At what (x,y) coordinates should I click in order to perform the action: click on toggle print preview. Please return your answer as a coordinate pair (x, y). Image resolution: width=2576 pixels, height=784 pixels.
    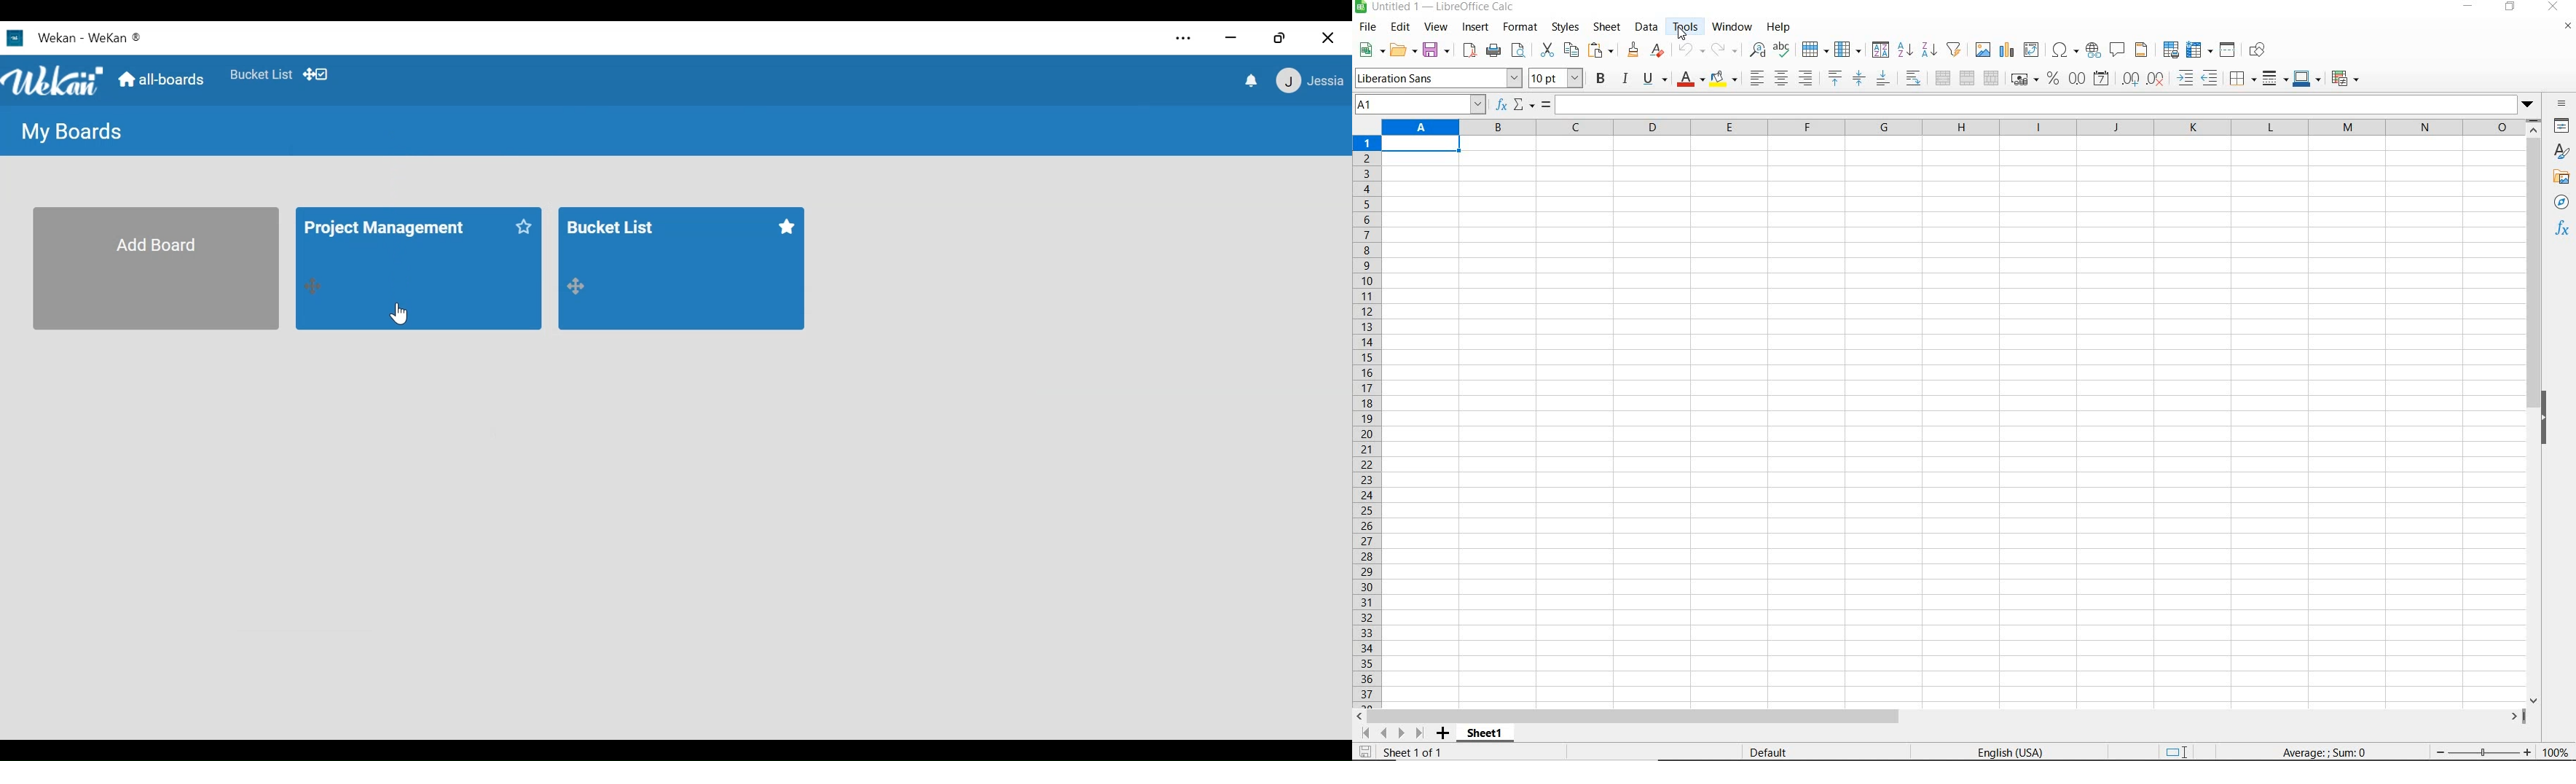
    Looking at the image, I should click on (1518, 50).